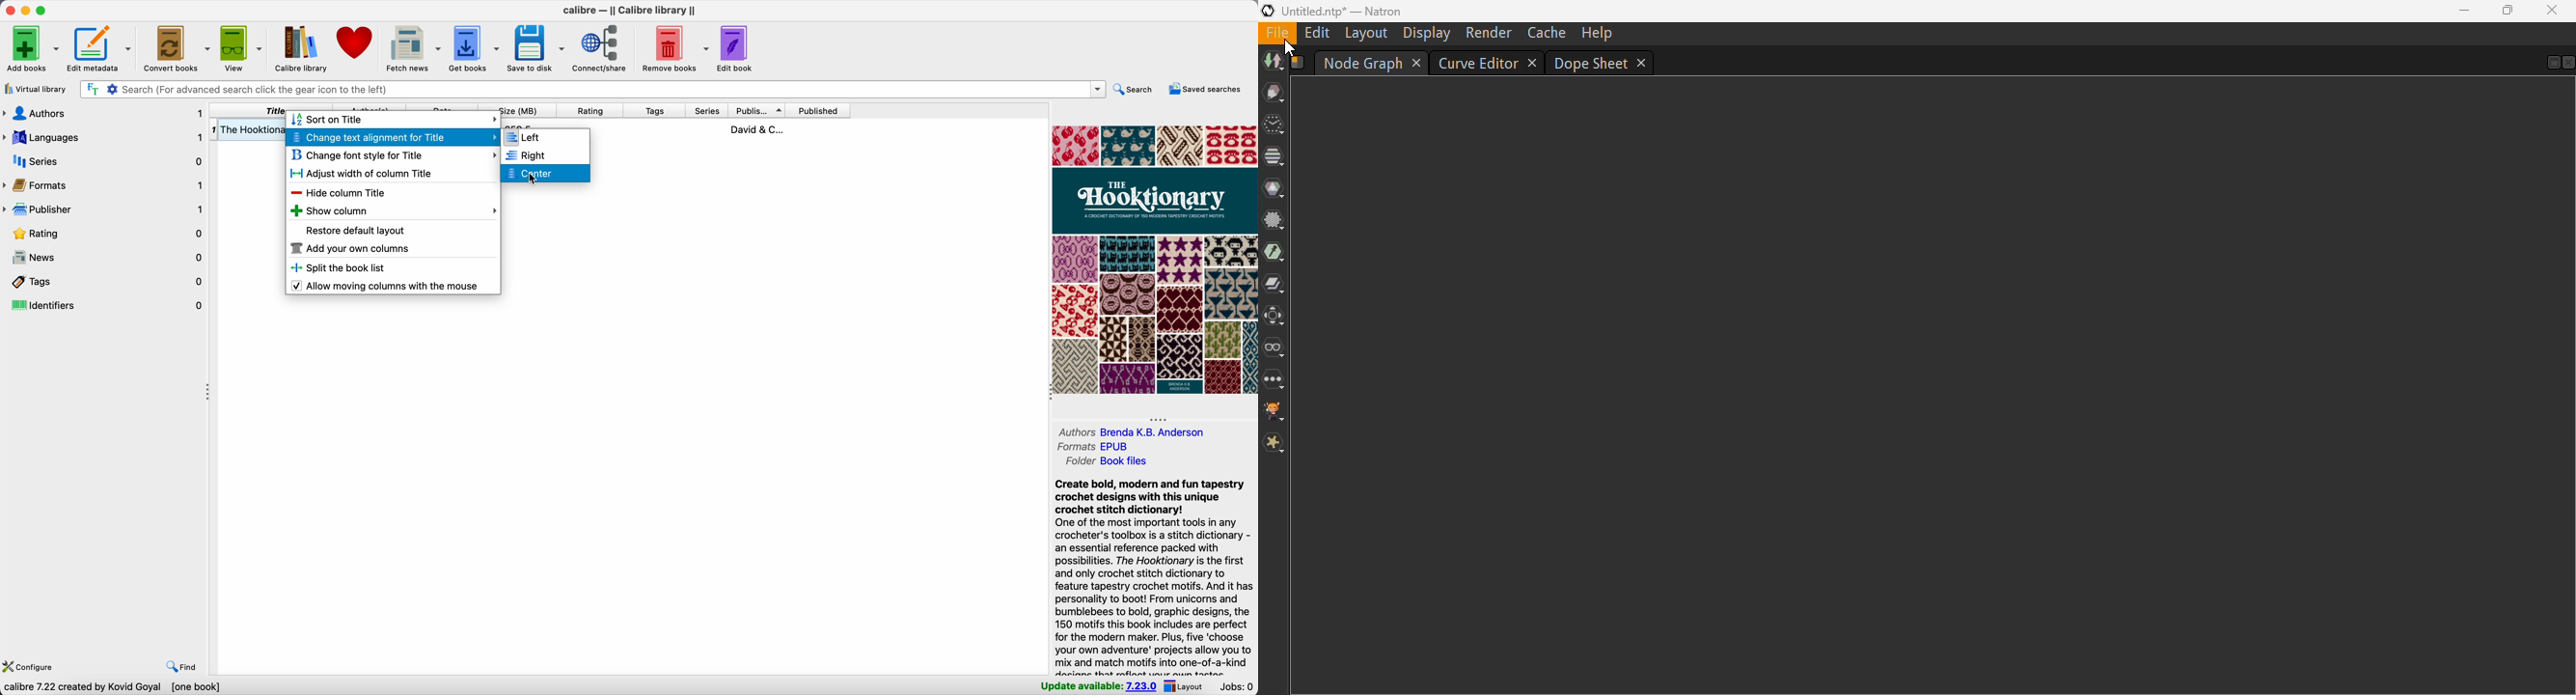  I want to click on convert. books, so click(178, 49).